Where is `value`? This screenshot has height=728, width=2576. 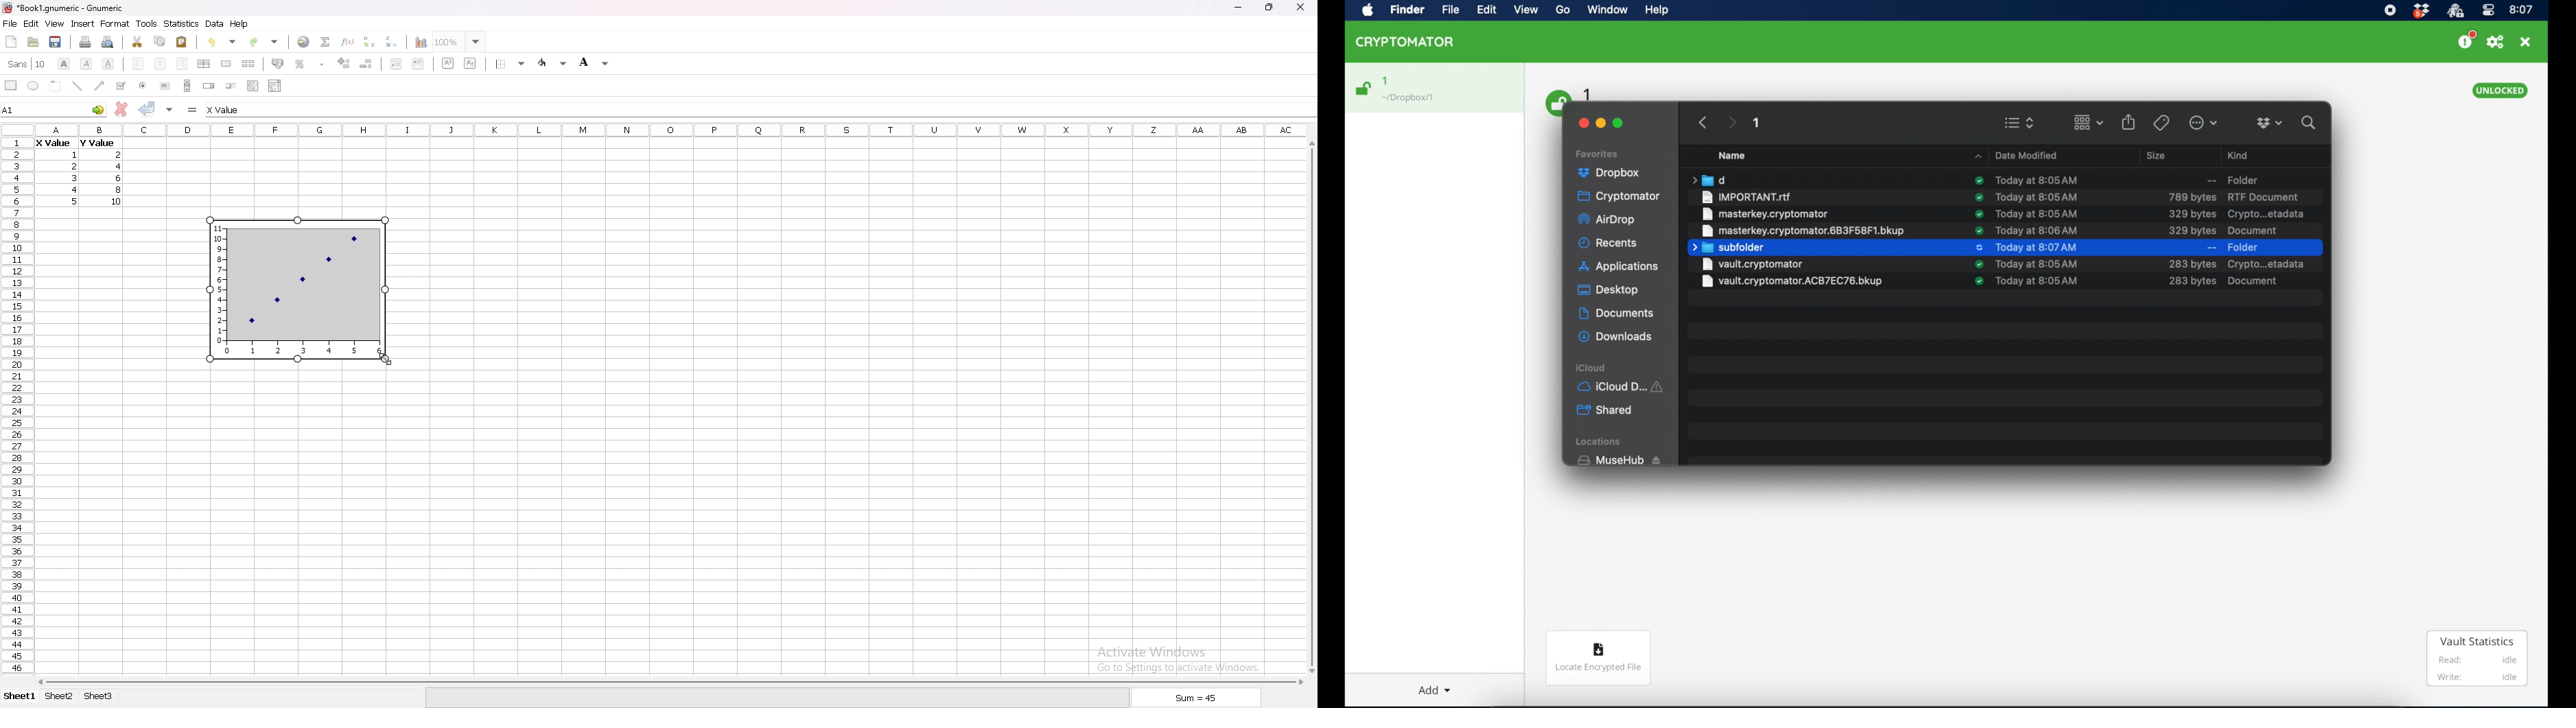
value is located at coordinates (117, 201).